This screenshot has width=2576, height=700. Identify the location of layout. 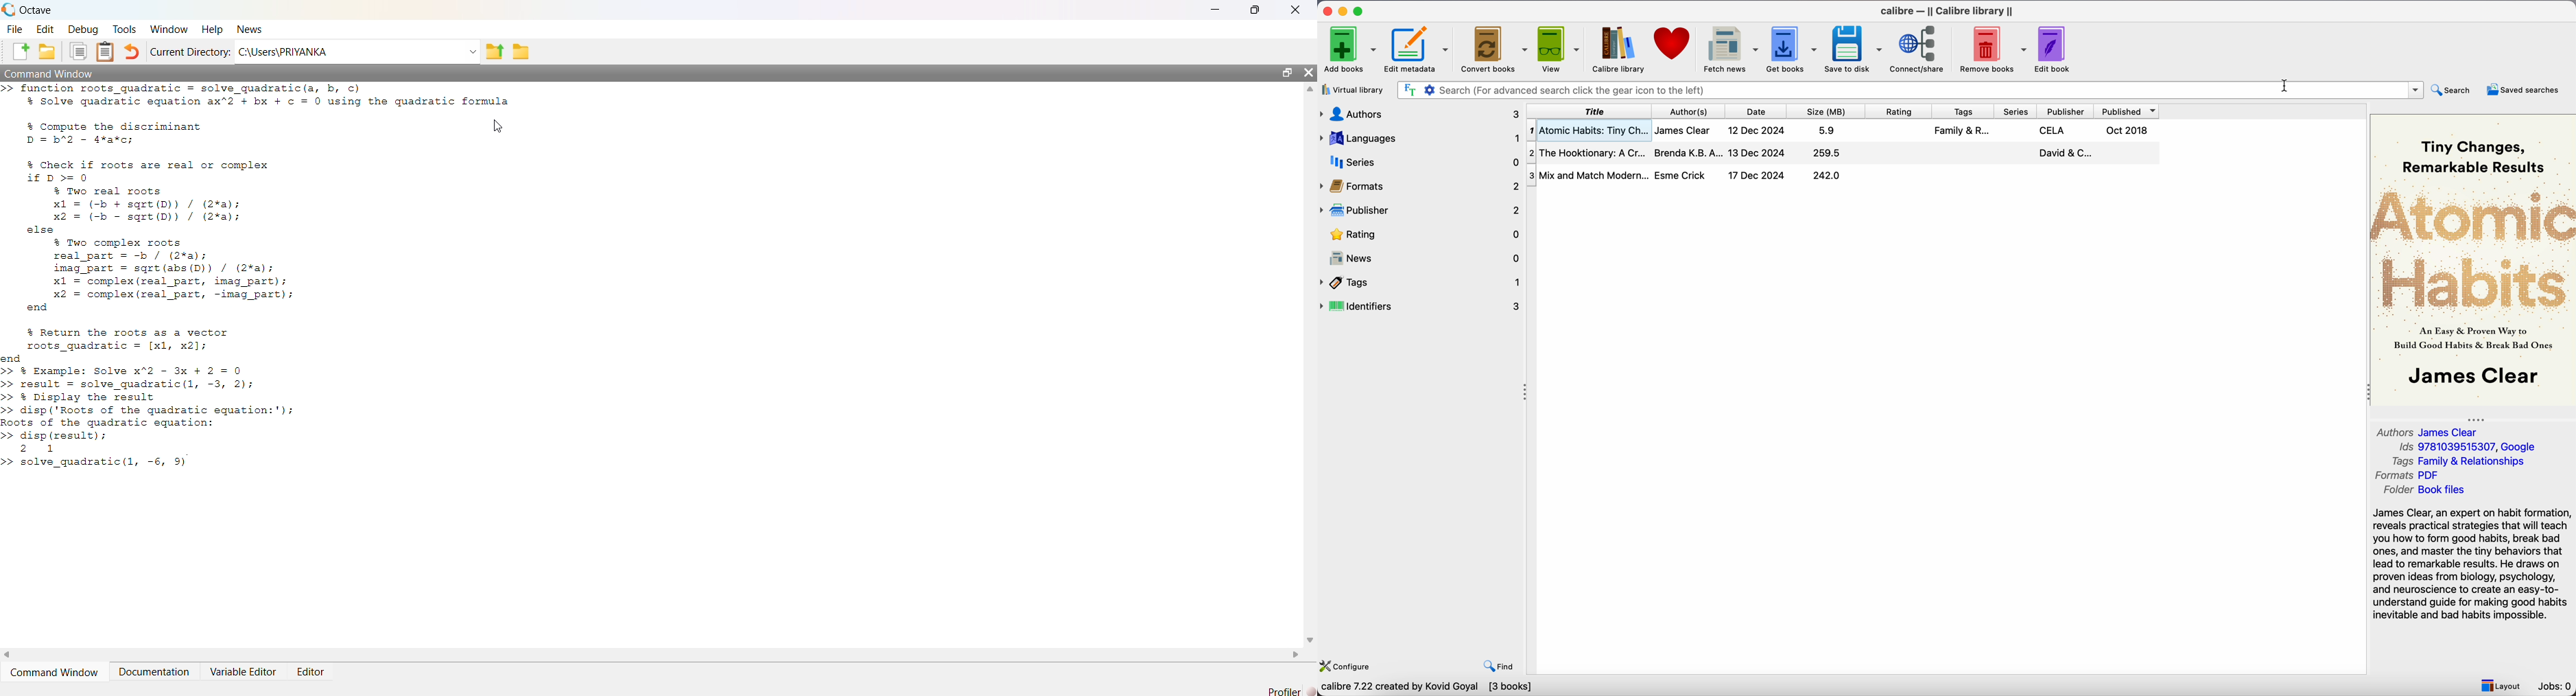
(2501, 685).